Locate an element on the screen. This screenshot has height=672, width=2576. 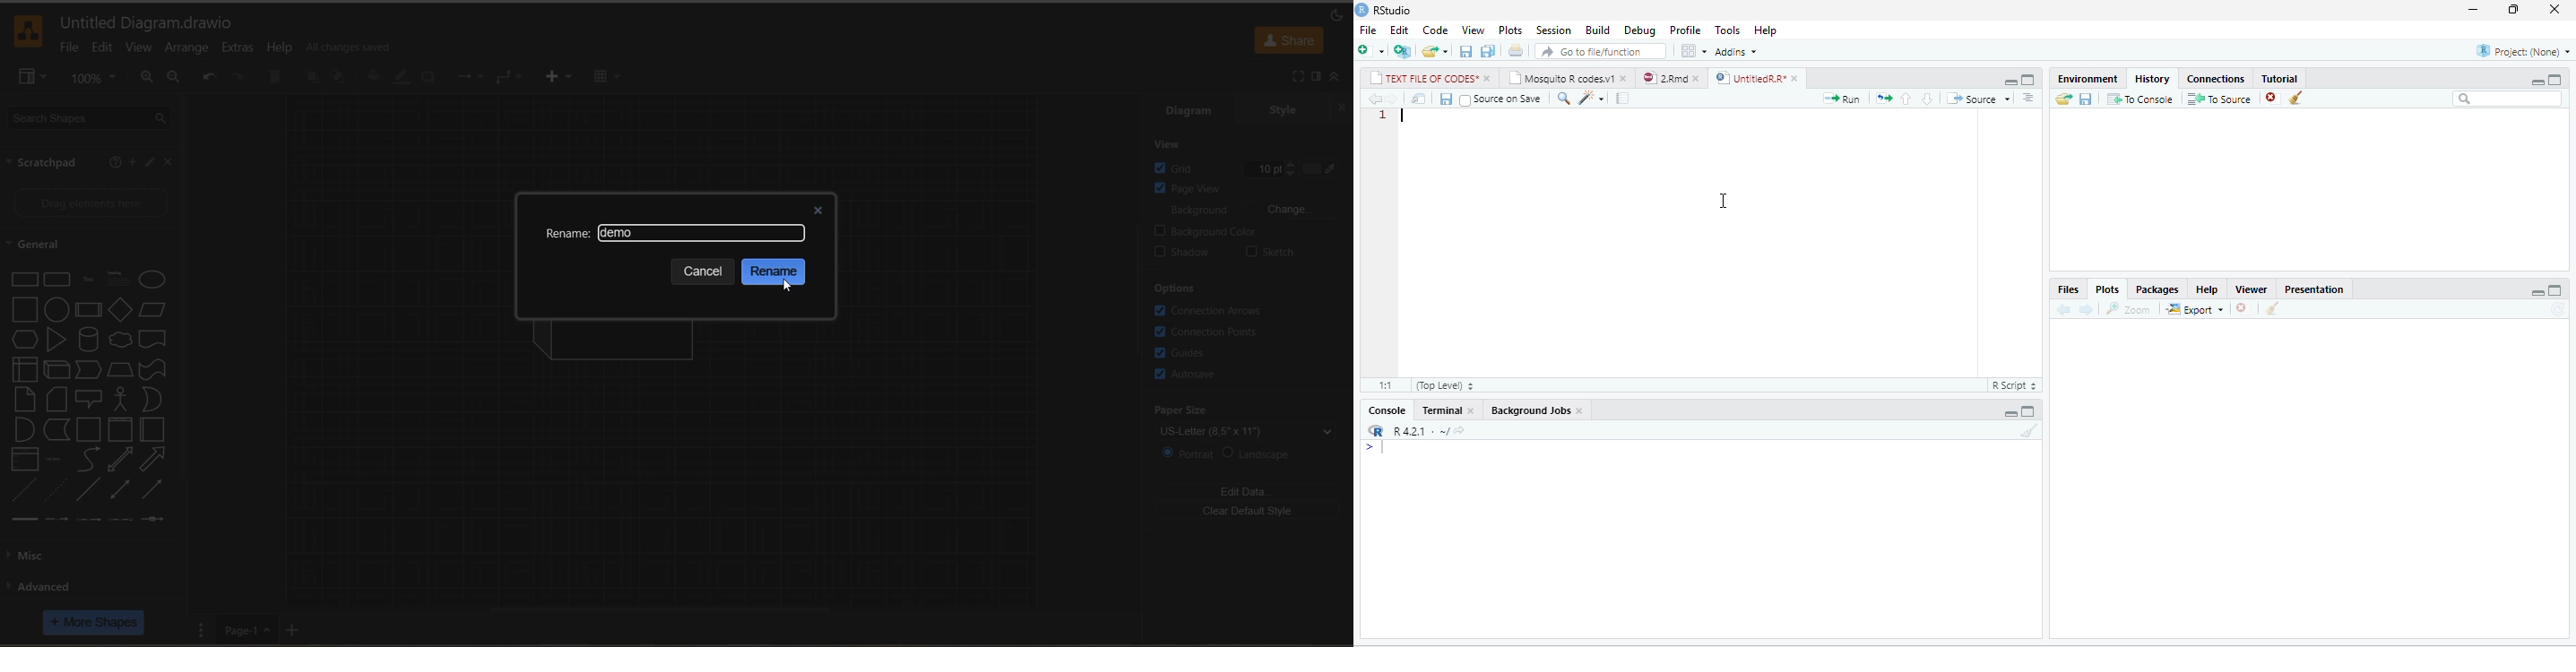
open in new window is located at coordinates (1419, 99).